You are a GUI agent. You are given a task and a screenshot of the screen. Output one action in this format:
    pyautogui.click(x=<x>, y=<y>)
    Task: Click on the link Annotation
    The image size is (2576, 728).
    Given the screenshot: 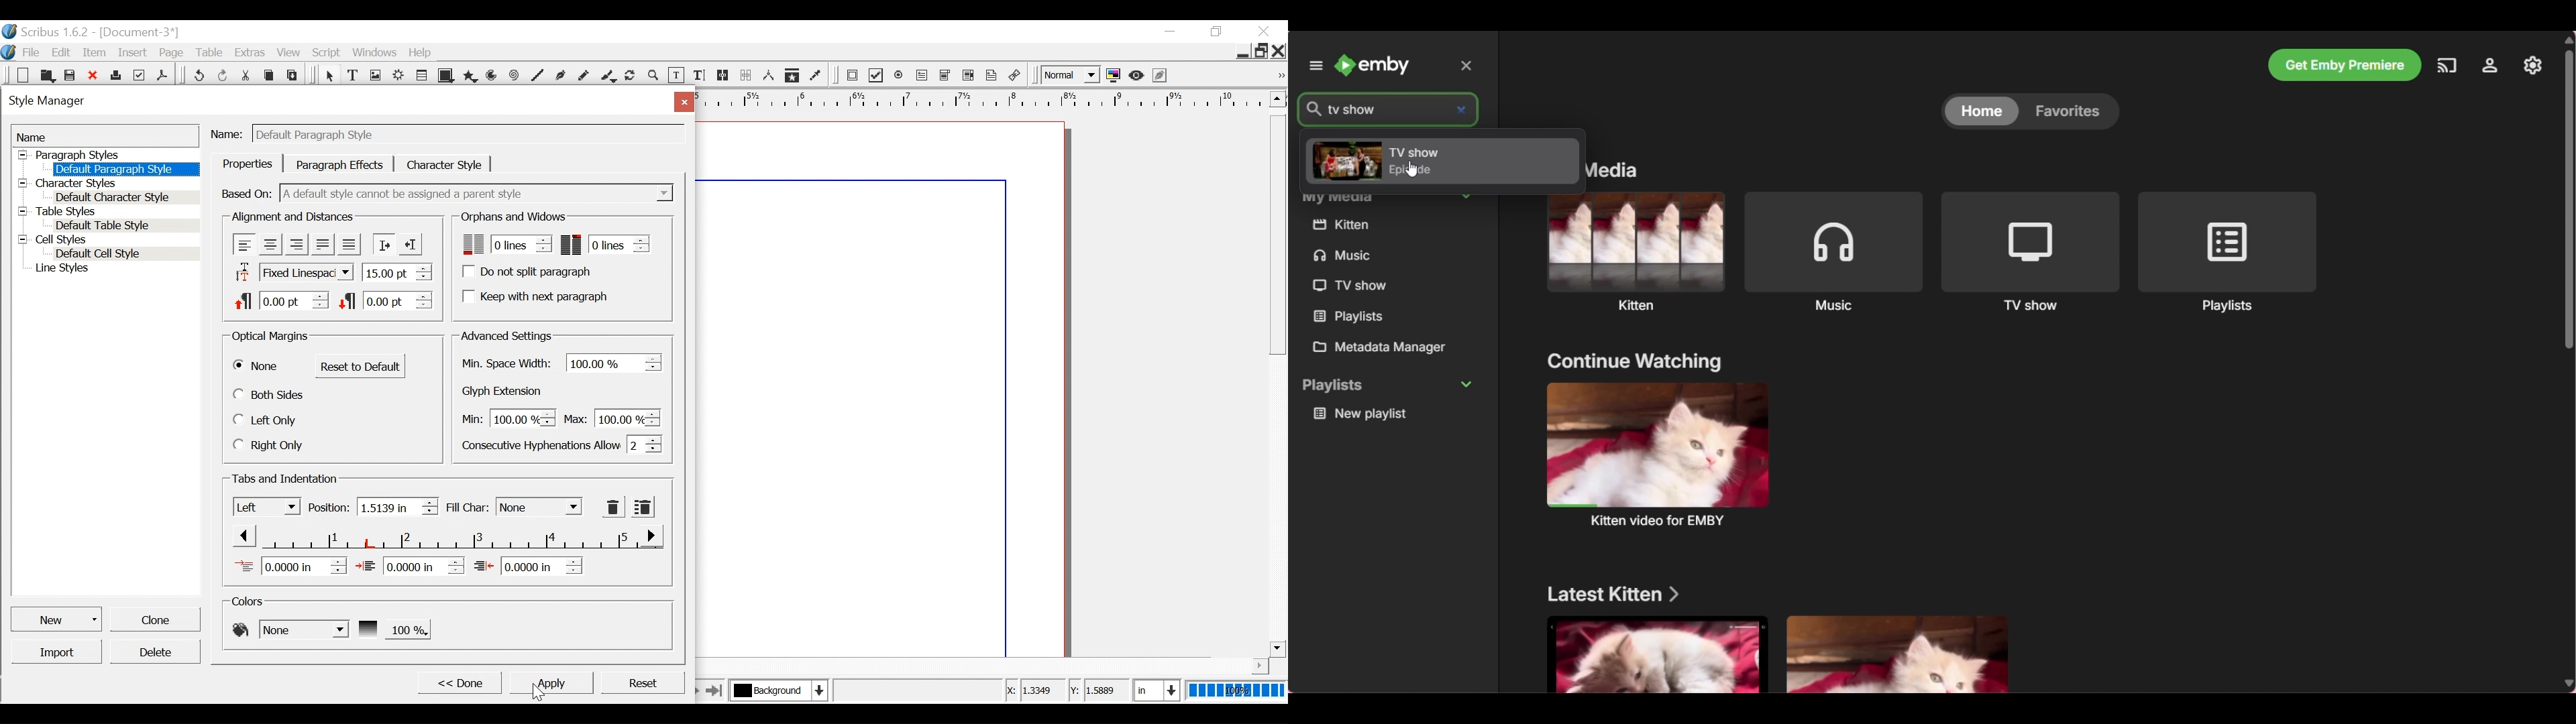 What is the action you would take?
    pyautogui.click(x=1015, y=76)
    